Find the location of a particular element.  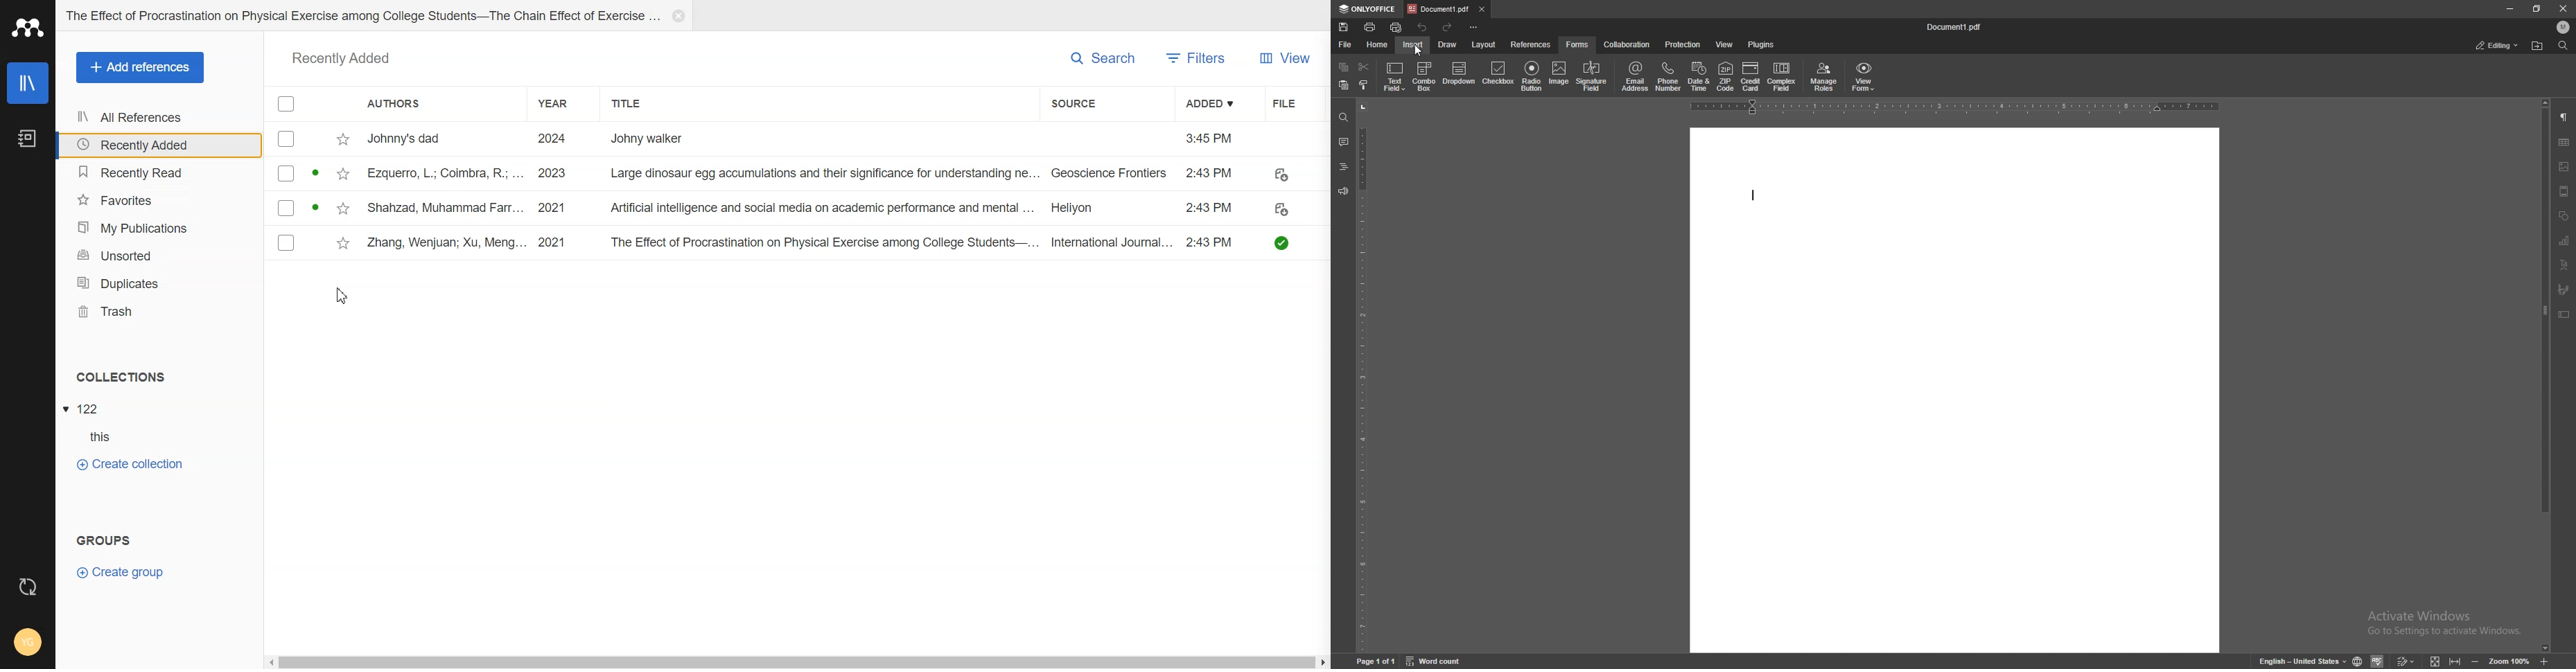

spell check is located at coordinates (2379, 661).